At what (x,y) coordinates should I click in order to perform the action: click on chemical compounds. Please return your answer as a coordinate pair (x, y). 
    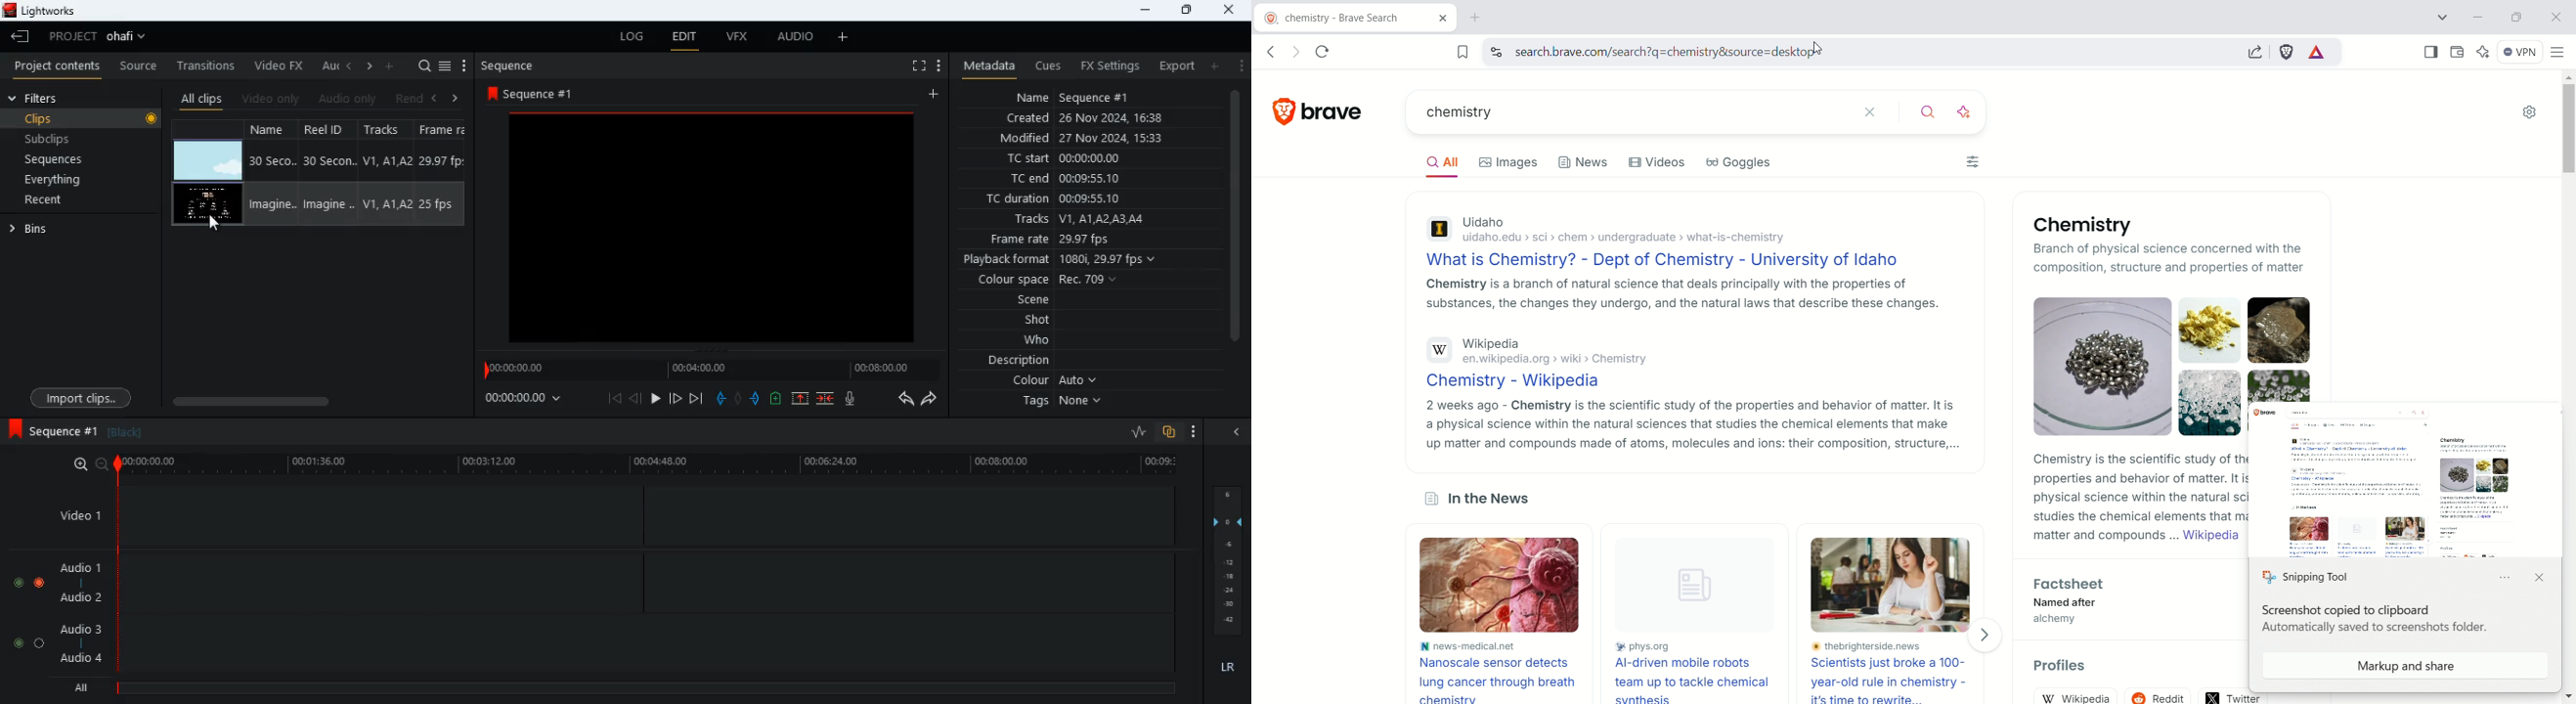
    Looking at the image, I should click on (2291, 340).